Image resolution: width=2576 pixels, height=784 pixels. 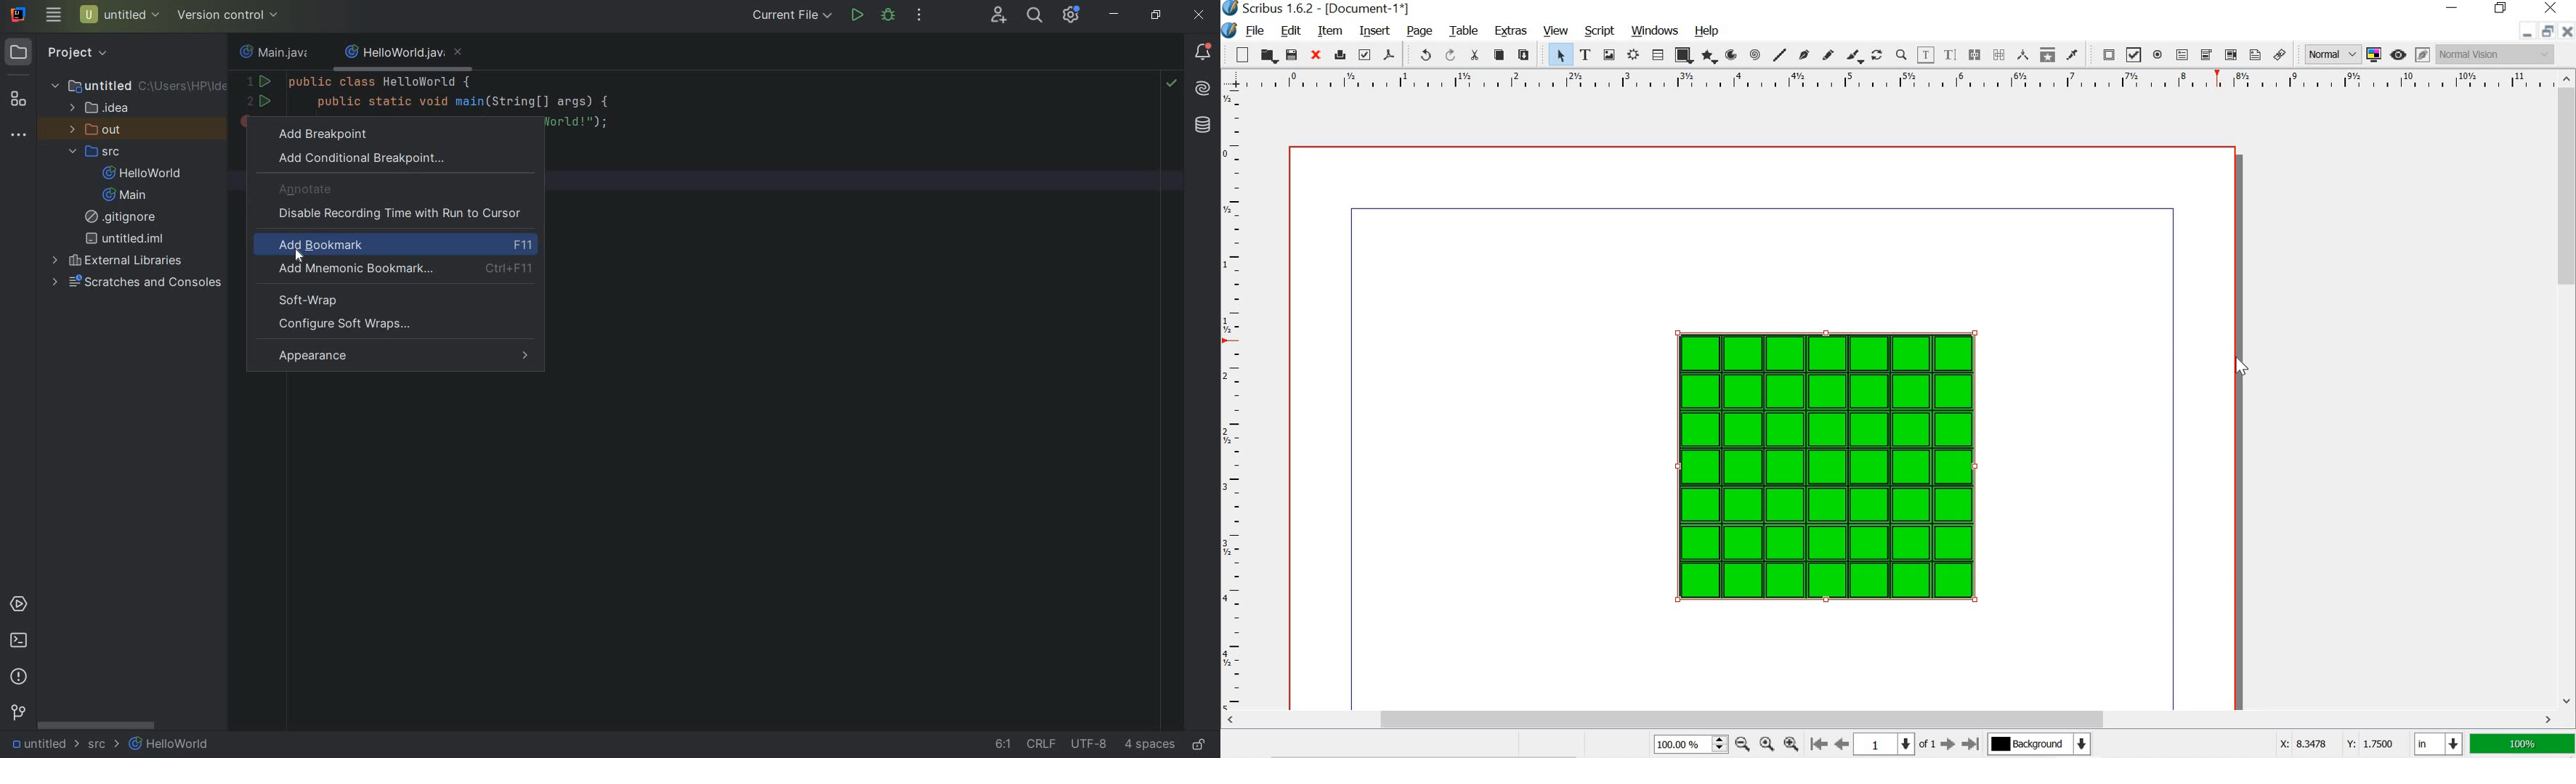 What do you see at coordinates (1891, 720) in the screenshot?
I see `scrollbar` at bounding box center [1891, 720].